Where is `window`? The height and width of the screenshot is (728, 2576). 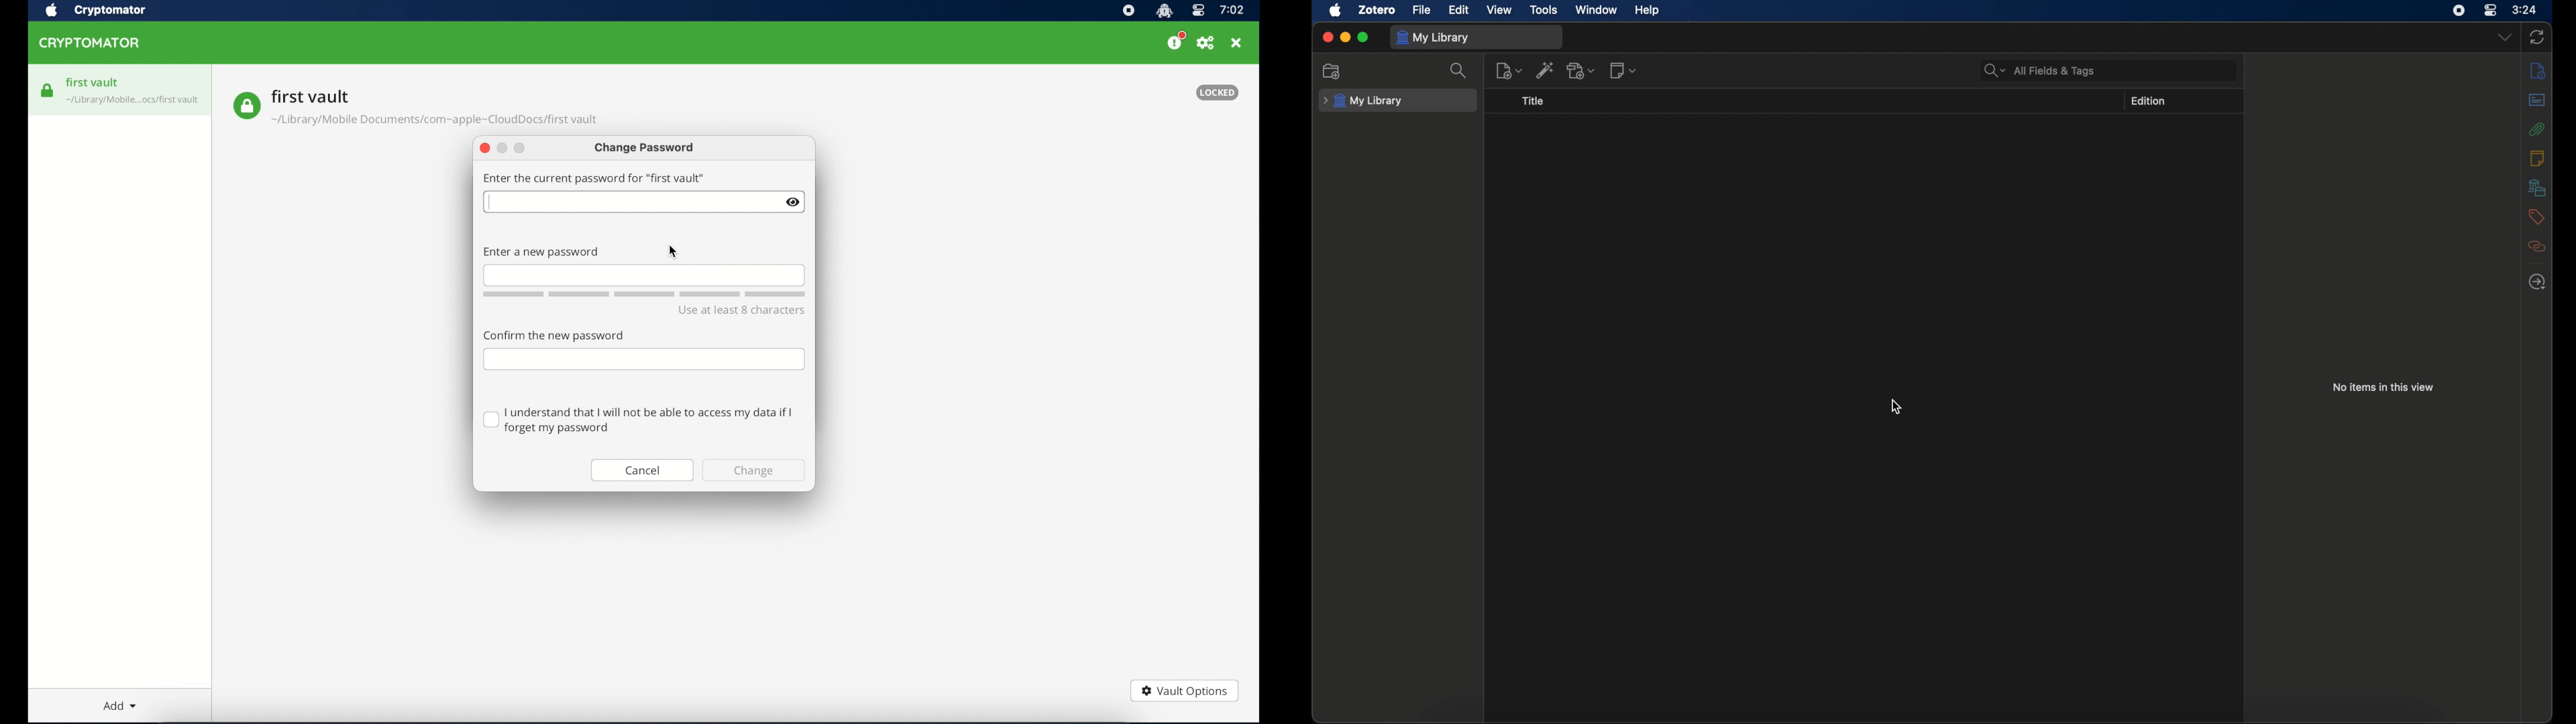 window is located at coordinates (1597, 9).